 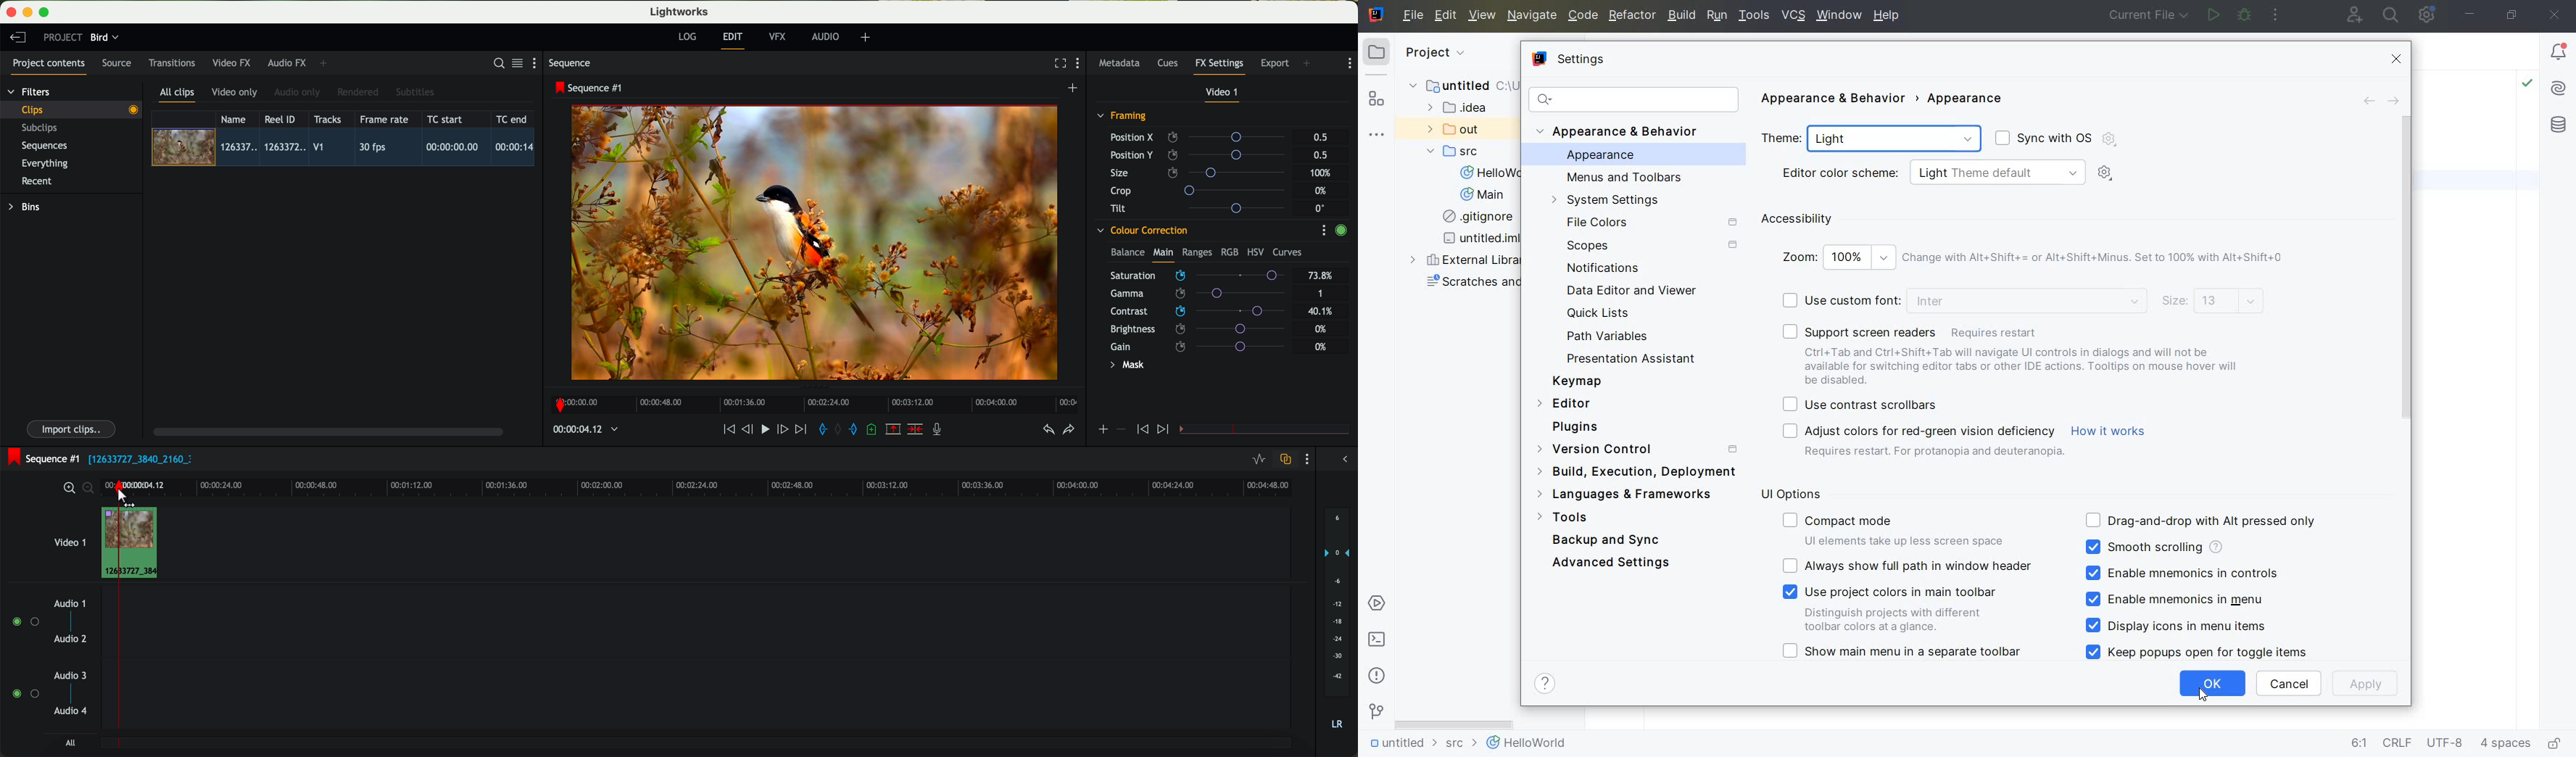 What do you see at coordinates (1322, 328) in the screenshot?
I see `0%` at bounding box center [1322, 328].